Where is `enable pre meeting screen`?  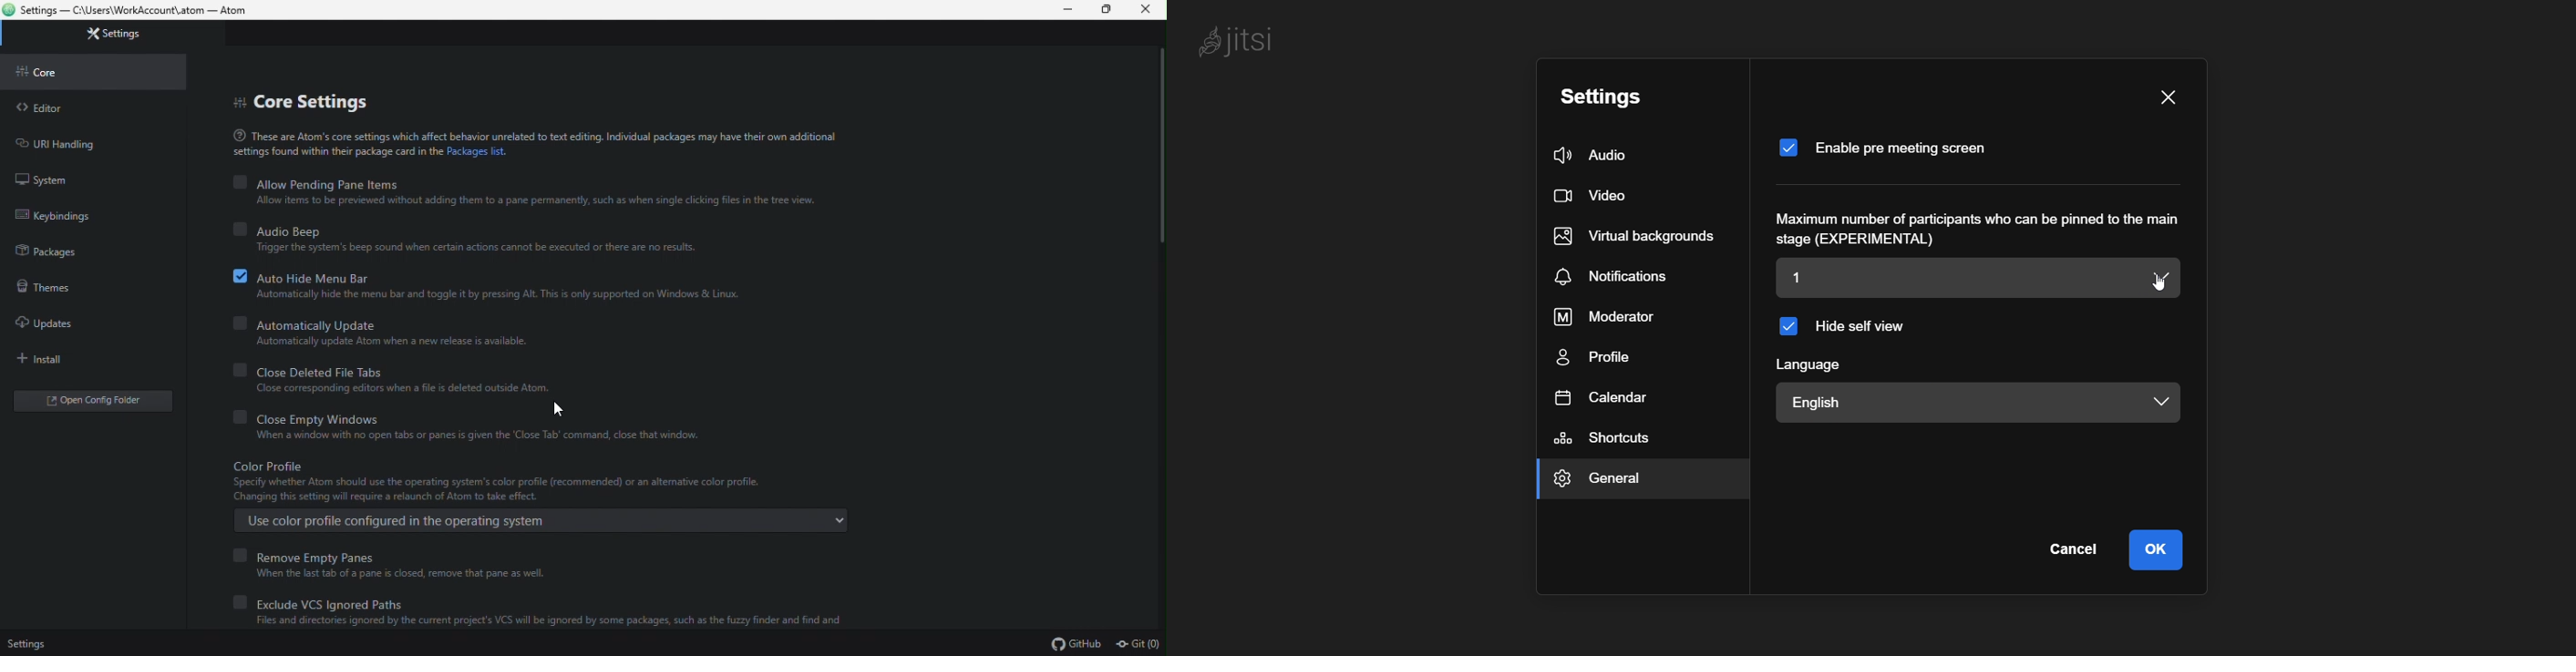 enable pre meeting screen is located at coordinates (1888, 147).